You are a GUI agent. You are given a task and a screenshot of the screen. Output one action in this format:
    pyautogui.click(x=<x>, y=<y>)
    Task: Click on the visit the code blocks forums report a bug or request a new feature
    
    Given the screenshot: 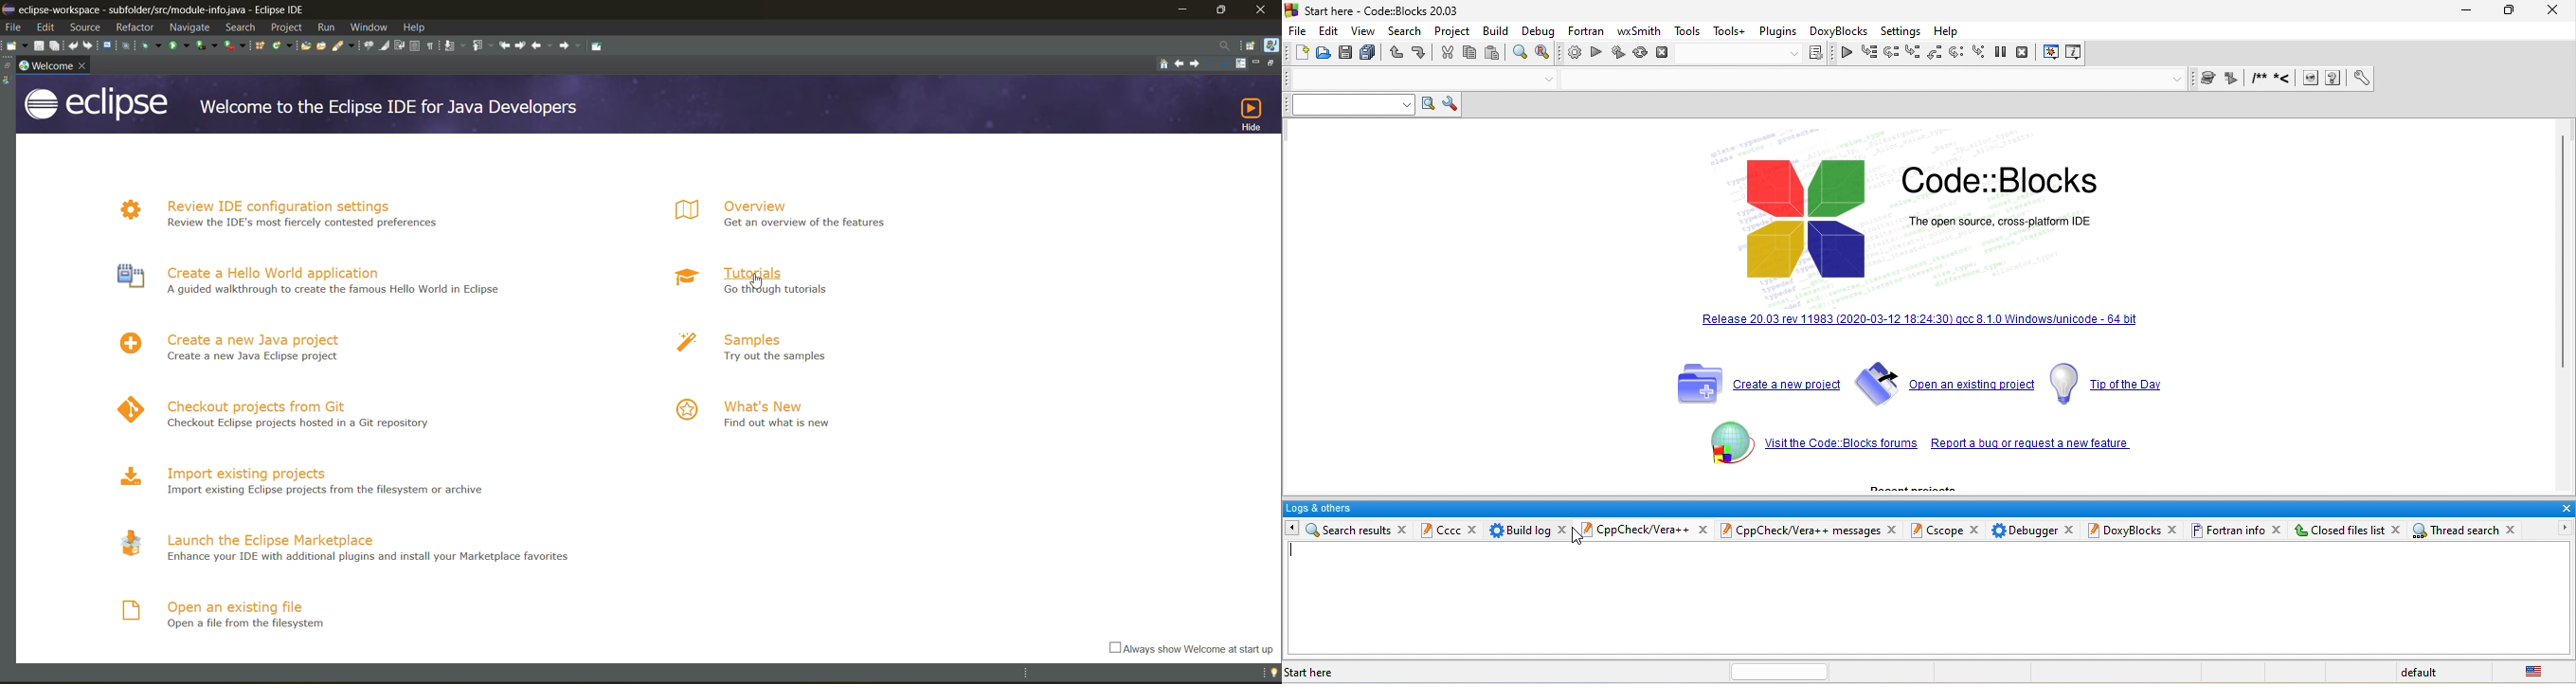 What is the action you would take?
    pyautogui.click(x=1917, y=445)
    